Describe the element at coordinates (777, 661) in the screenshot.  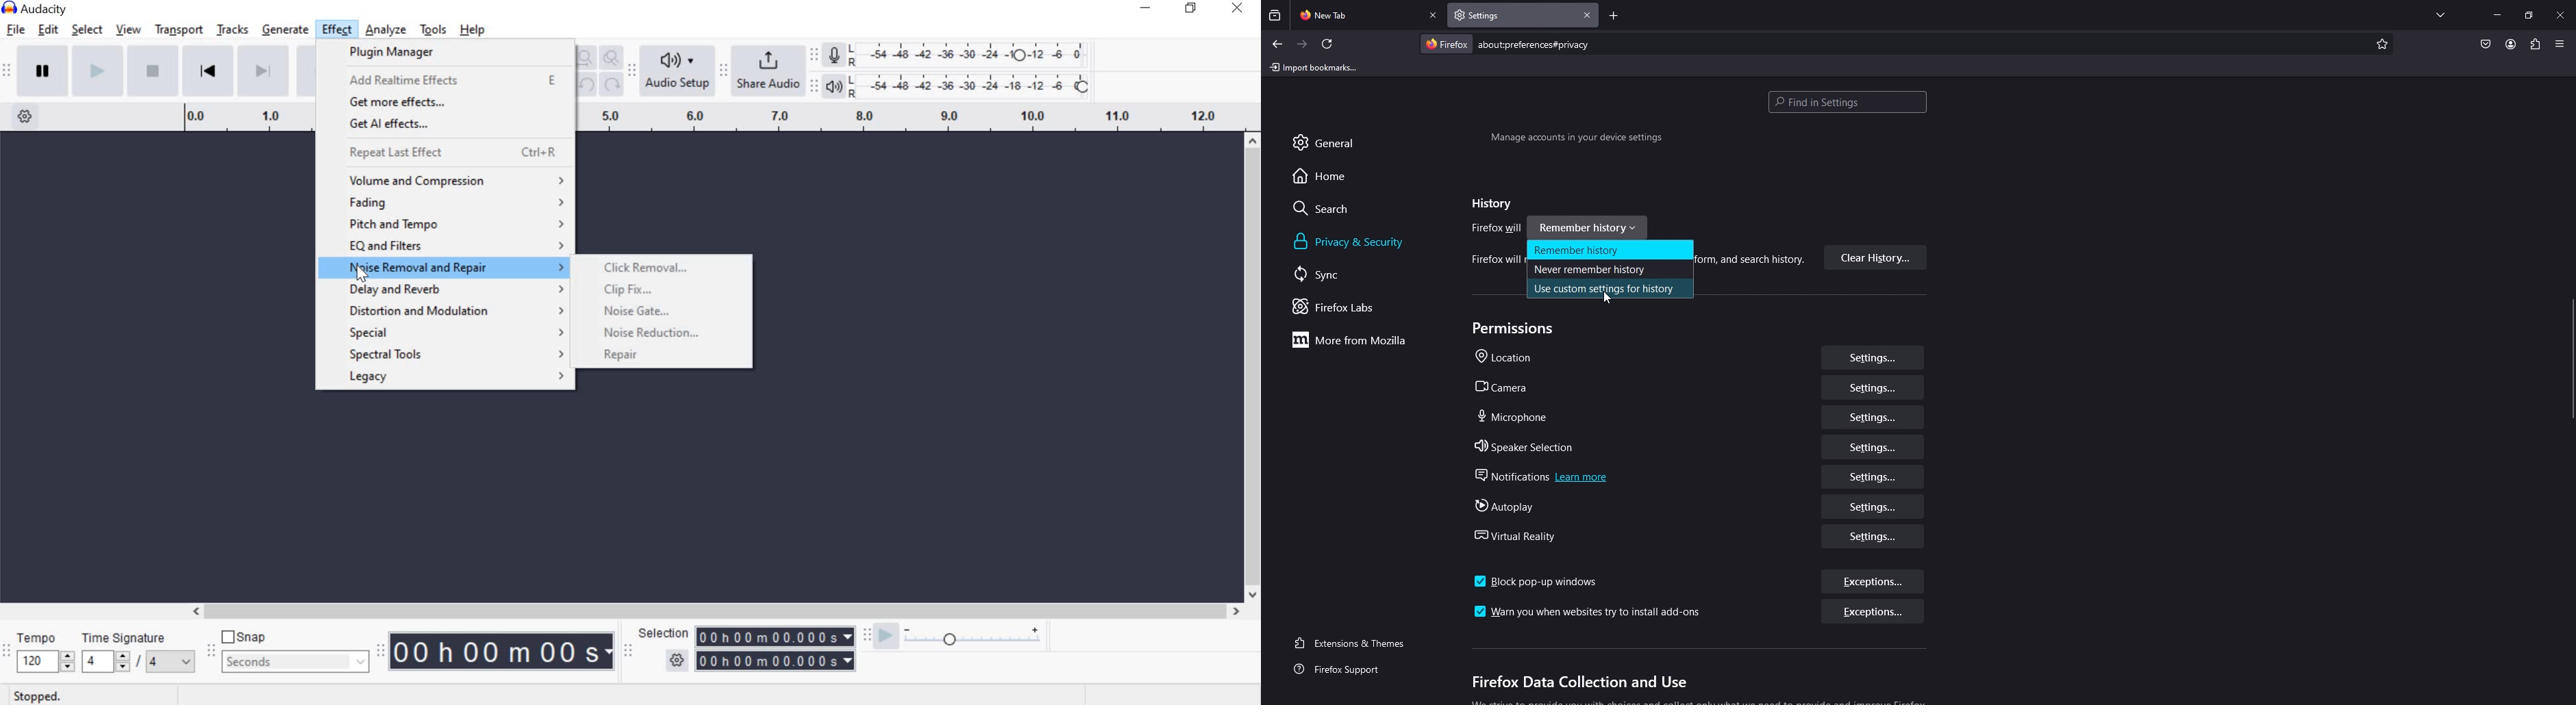
I see `selection time` at that location.